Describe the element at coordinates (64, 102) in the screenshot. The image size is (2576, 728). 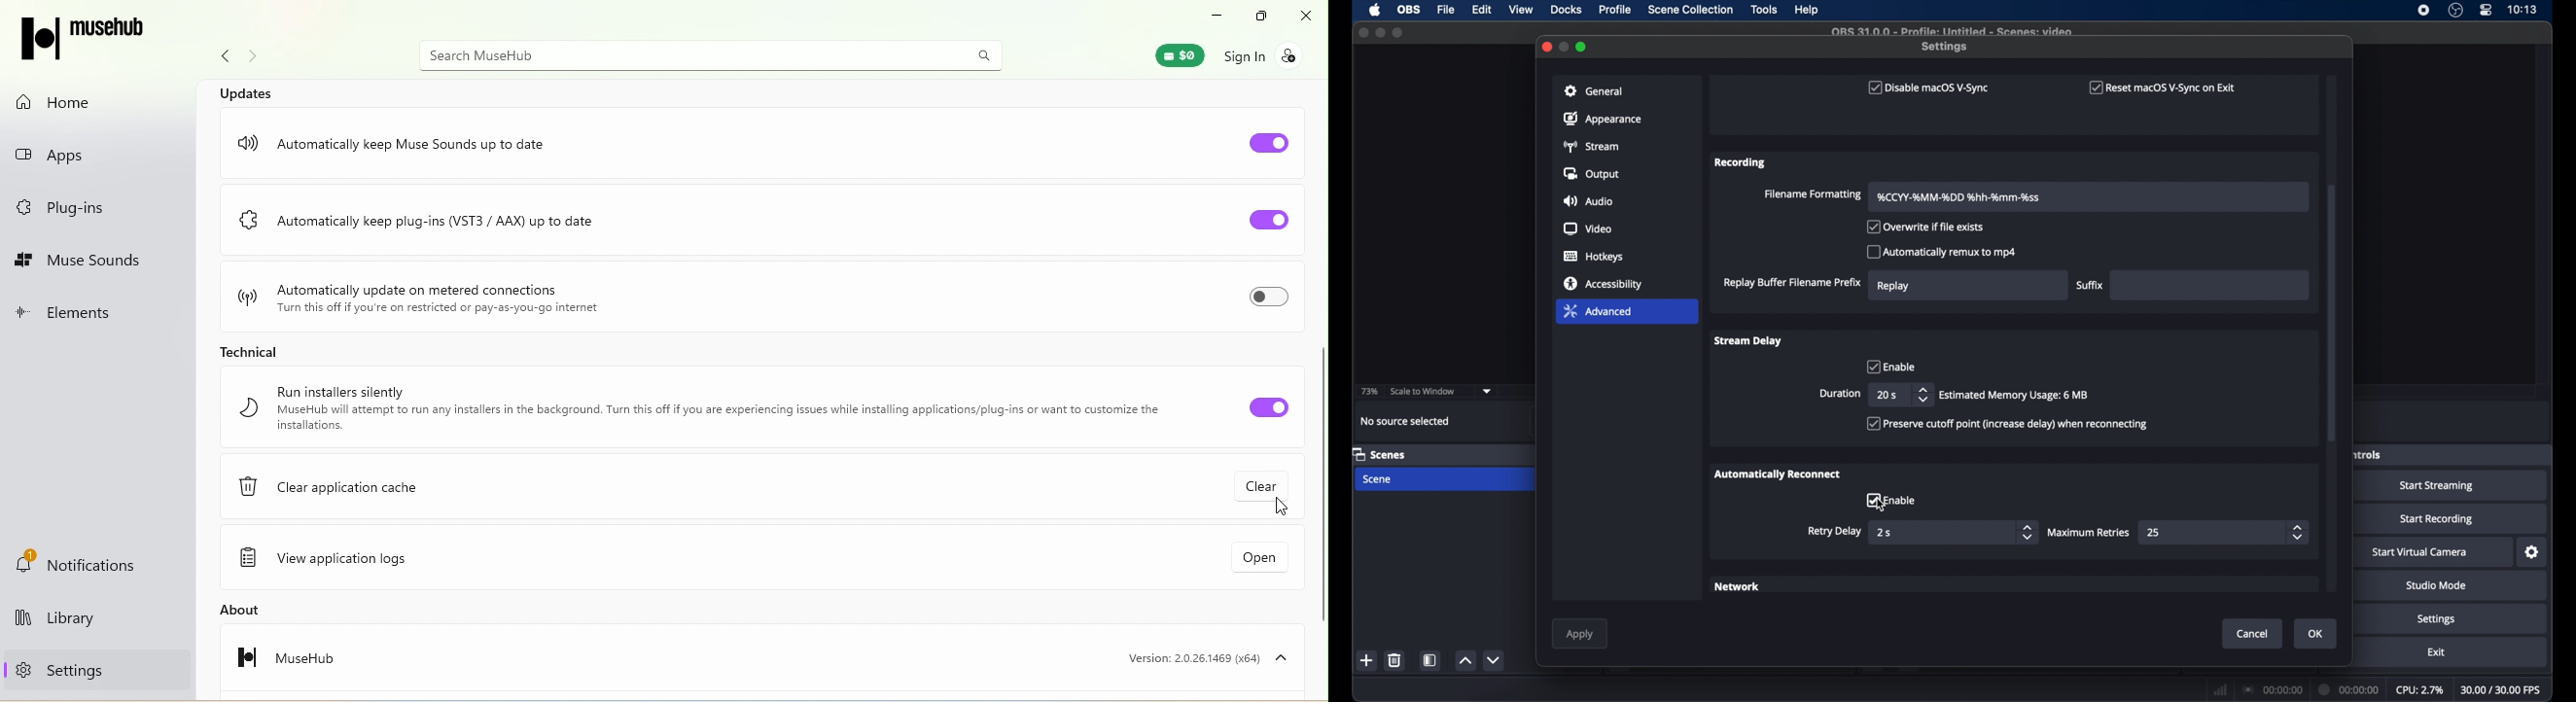
I see `Home` at that location.